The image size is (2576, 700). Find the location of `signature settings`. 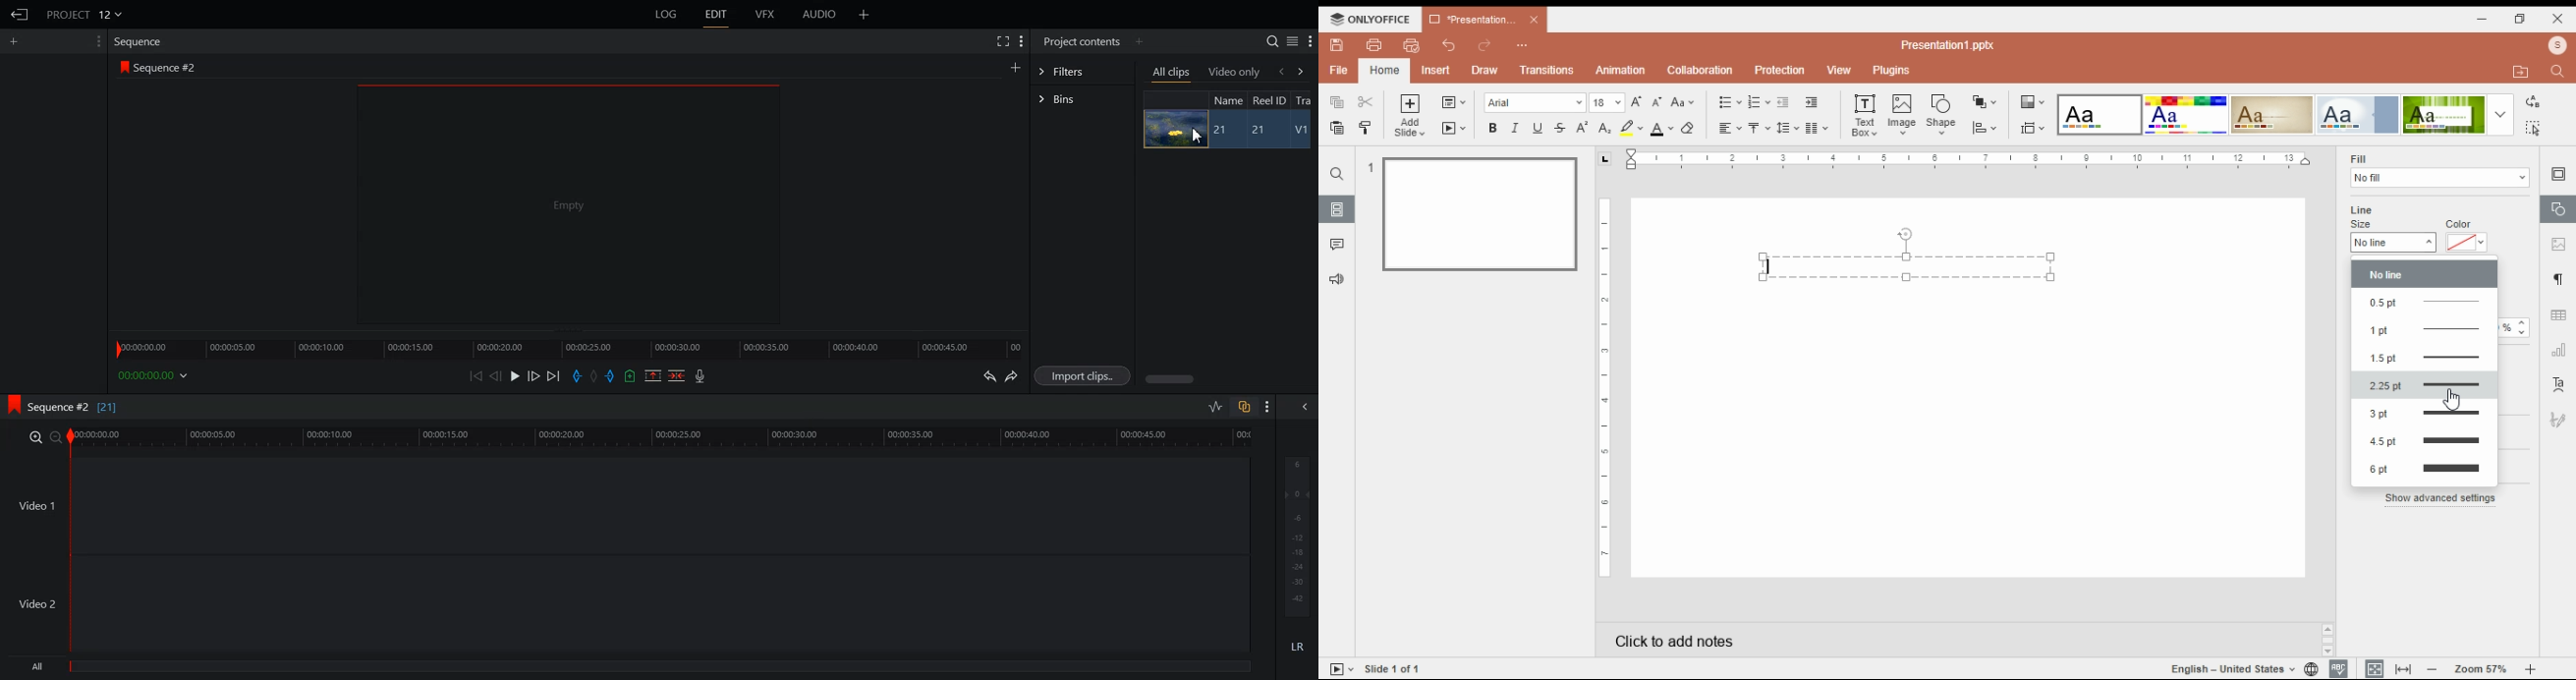

signature settings is located at coordinates (2560, 420).